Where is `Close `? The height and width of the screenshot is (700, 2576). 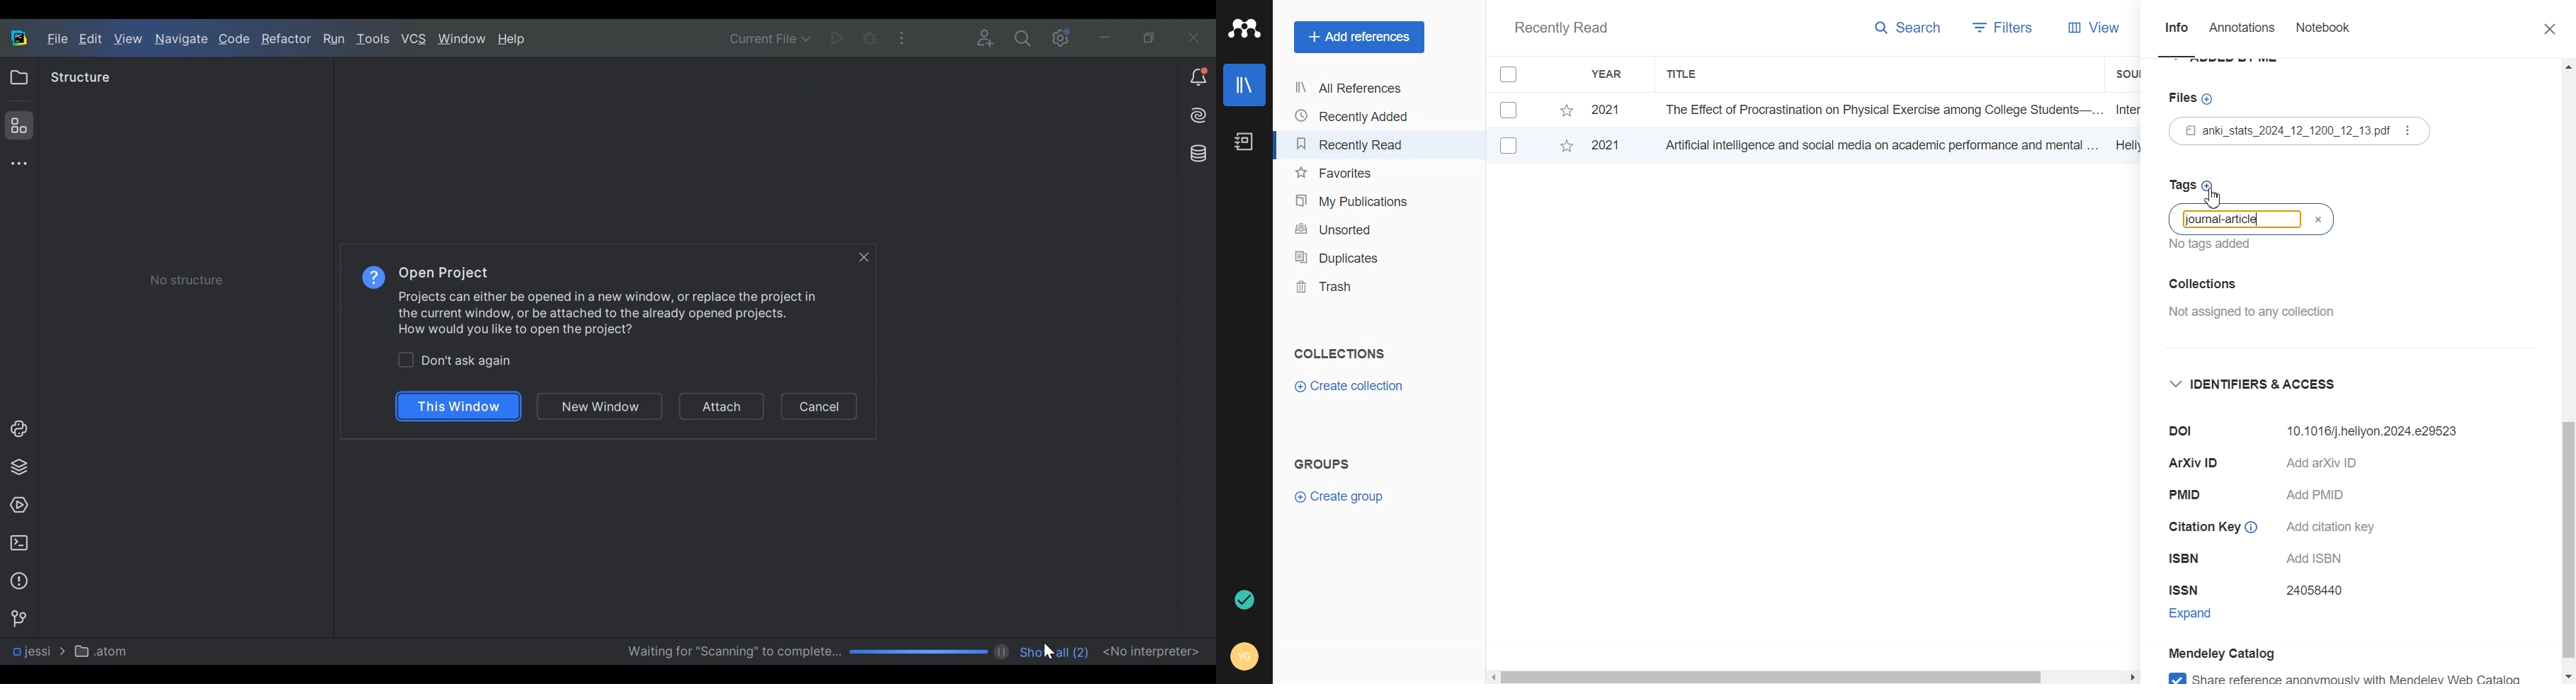 Close  is located at coordinates (2543, 30).